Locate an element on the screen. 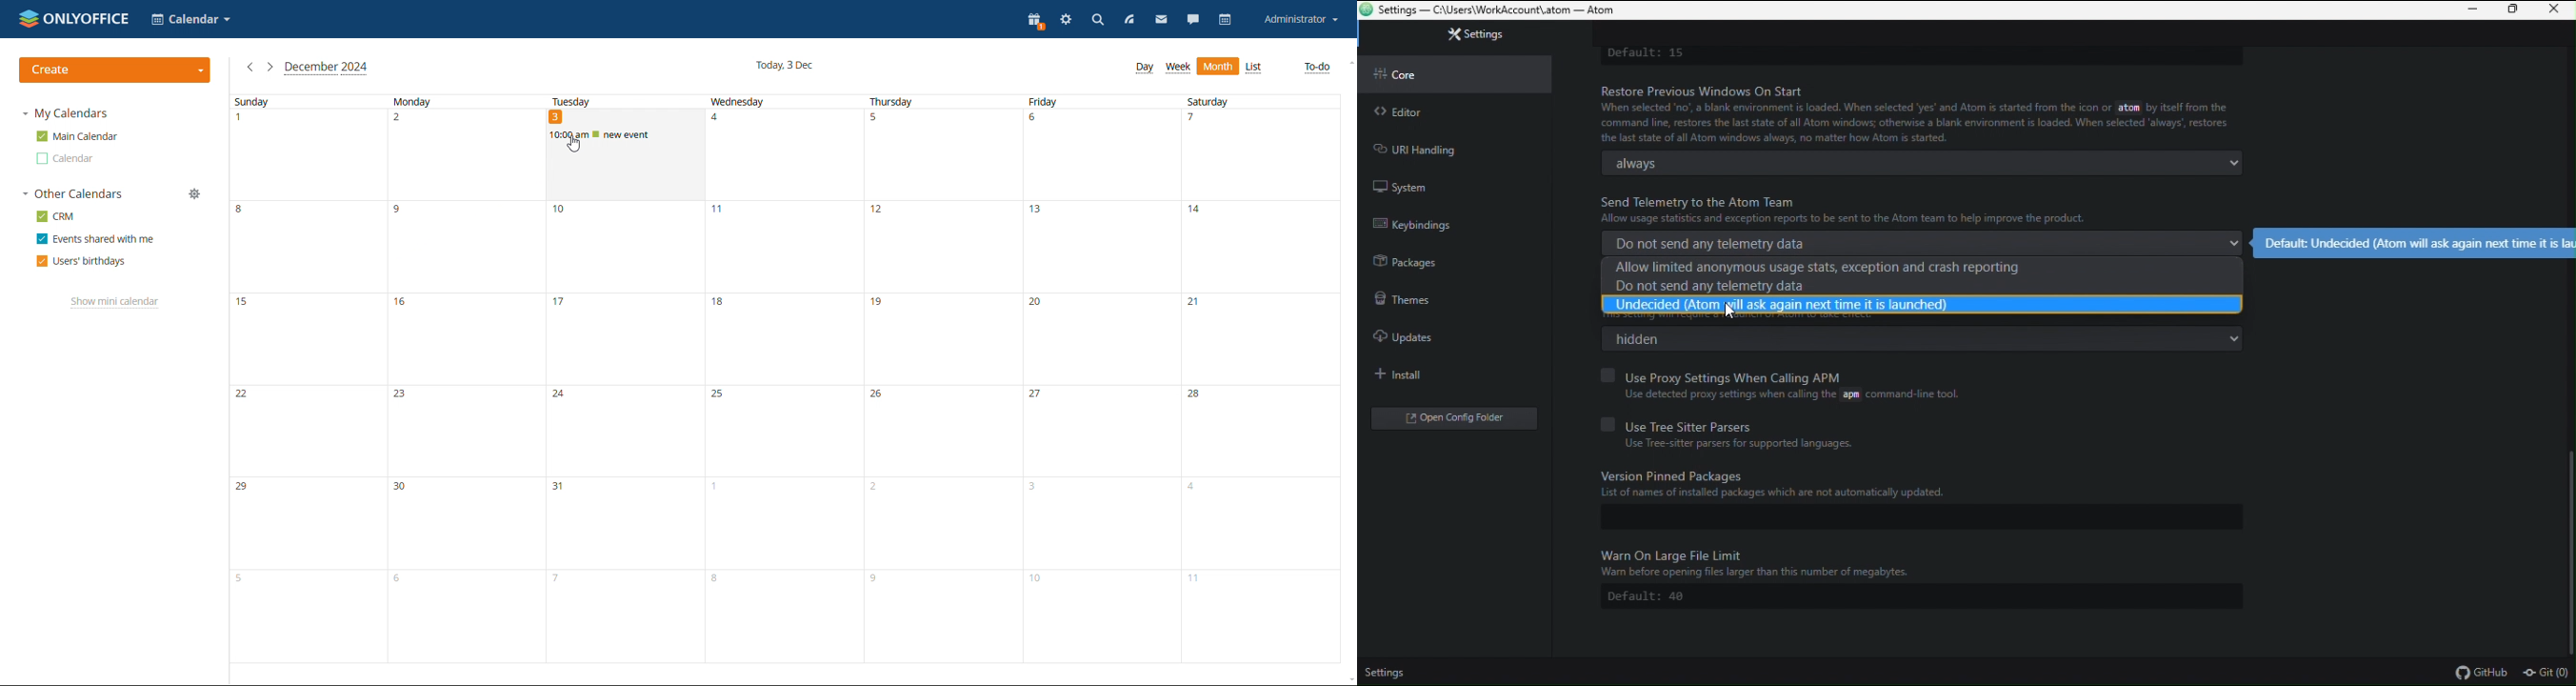 This screenshot has height=700, width=2576. Sunday is located at coordinates (305, 101).